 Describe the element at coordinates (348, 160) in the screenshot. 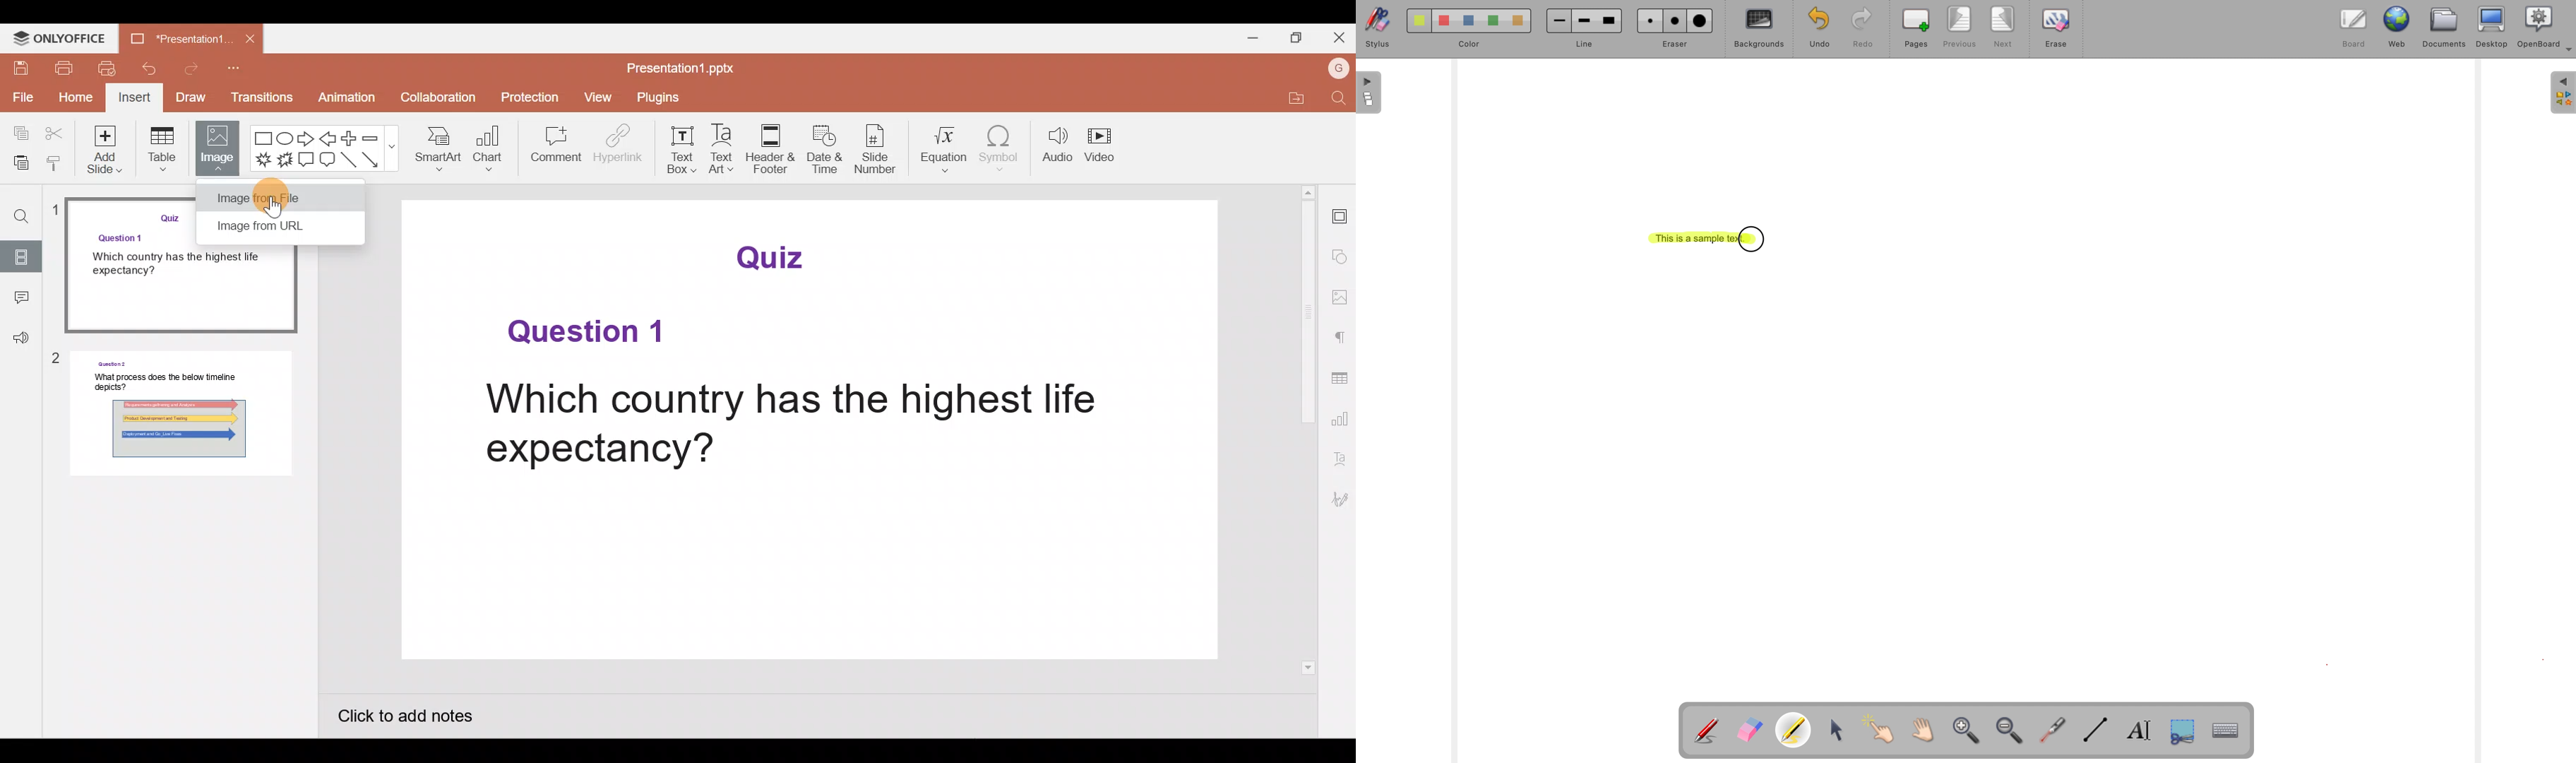

I see `Line` at that location.